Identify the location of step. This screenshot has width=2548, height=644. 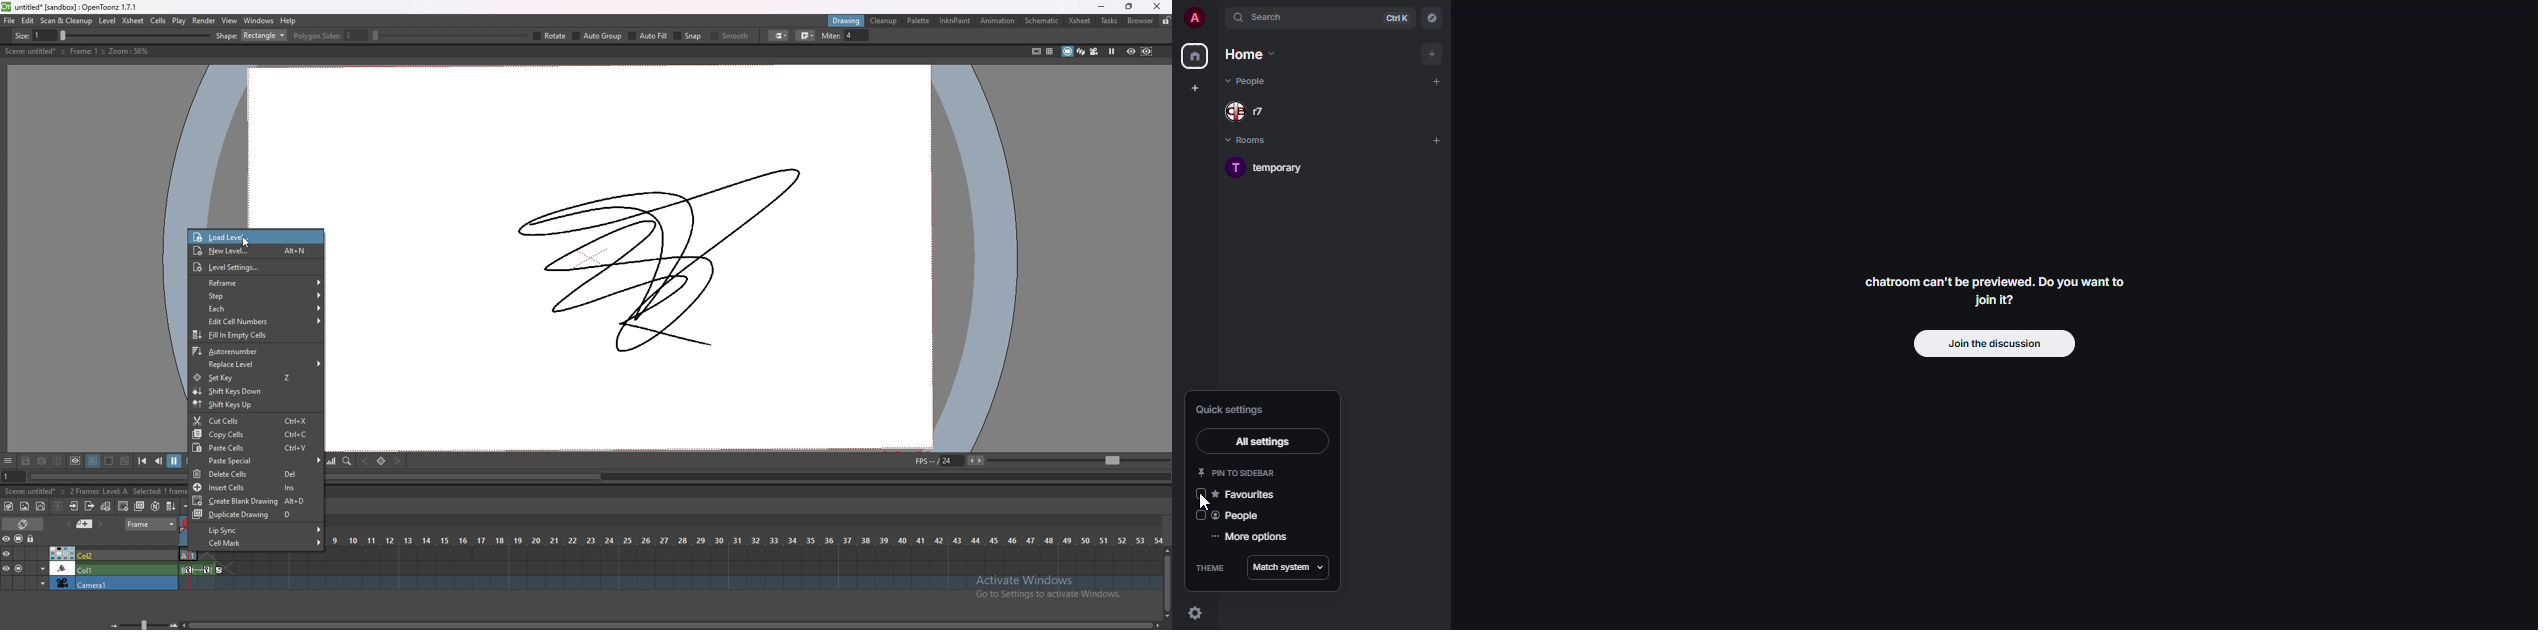
(255, 295).